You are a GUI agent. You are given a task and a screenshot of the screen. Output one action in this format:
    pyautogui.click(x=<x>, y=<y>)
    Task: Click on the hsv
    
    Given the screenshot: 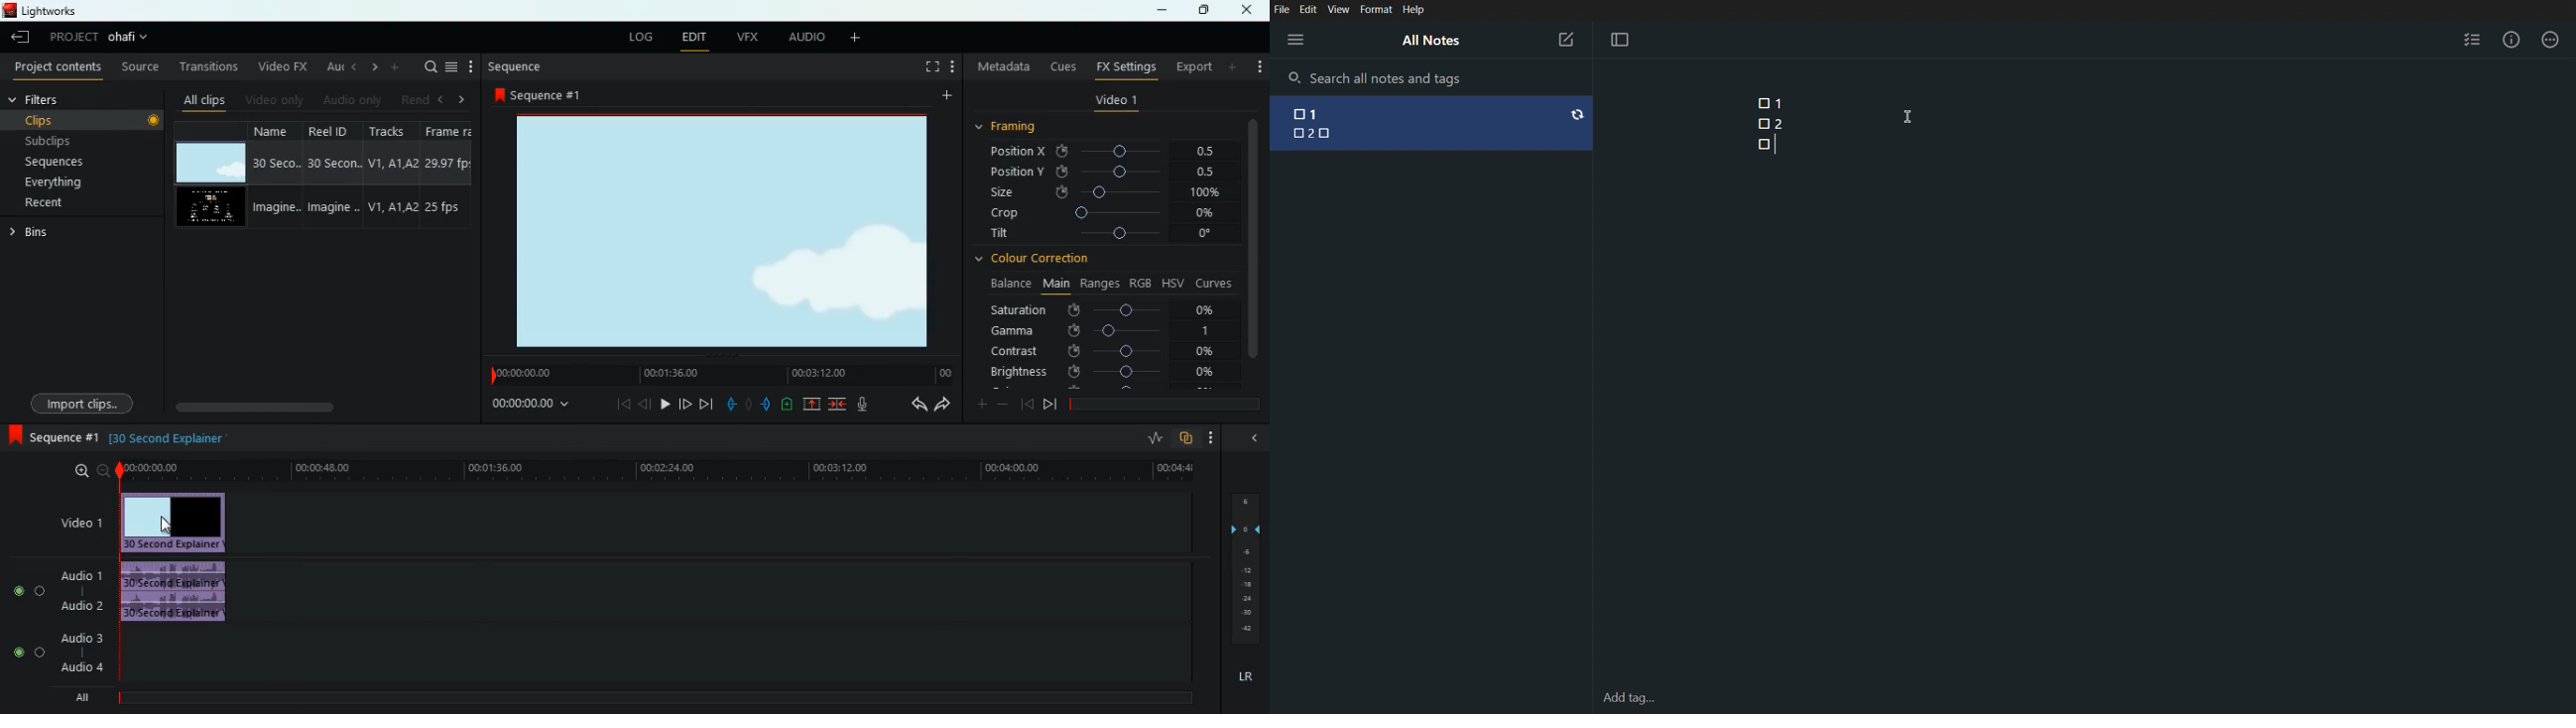 What is the action you would take?
    pyautogui.click(x=1172, y=283)
    